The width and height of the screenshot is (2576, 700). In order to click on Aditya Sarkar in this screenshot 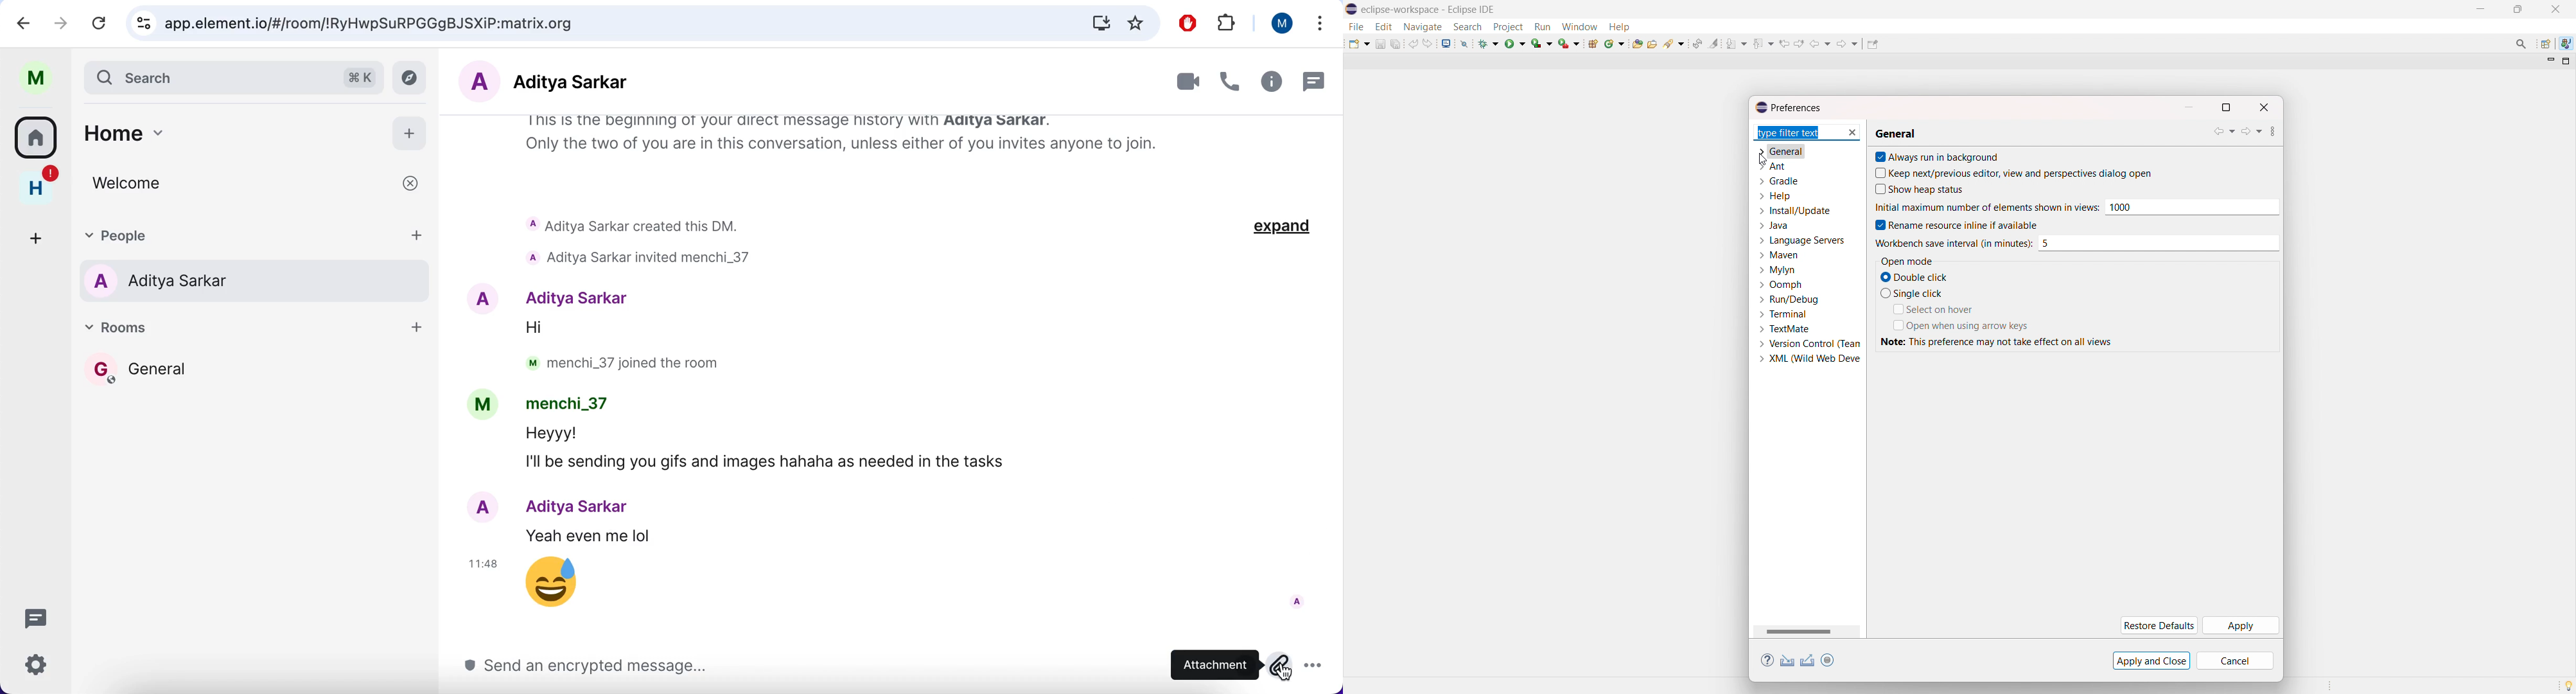, I will do `click(573, 505)`.